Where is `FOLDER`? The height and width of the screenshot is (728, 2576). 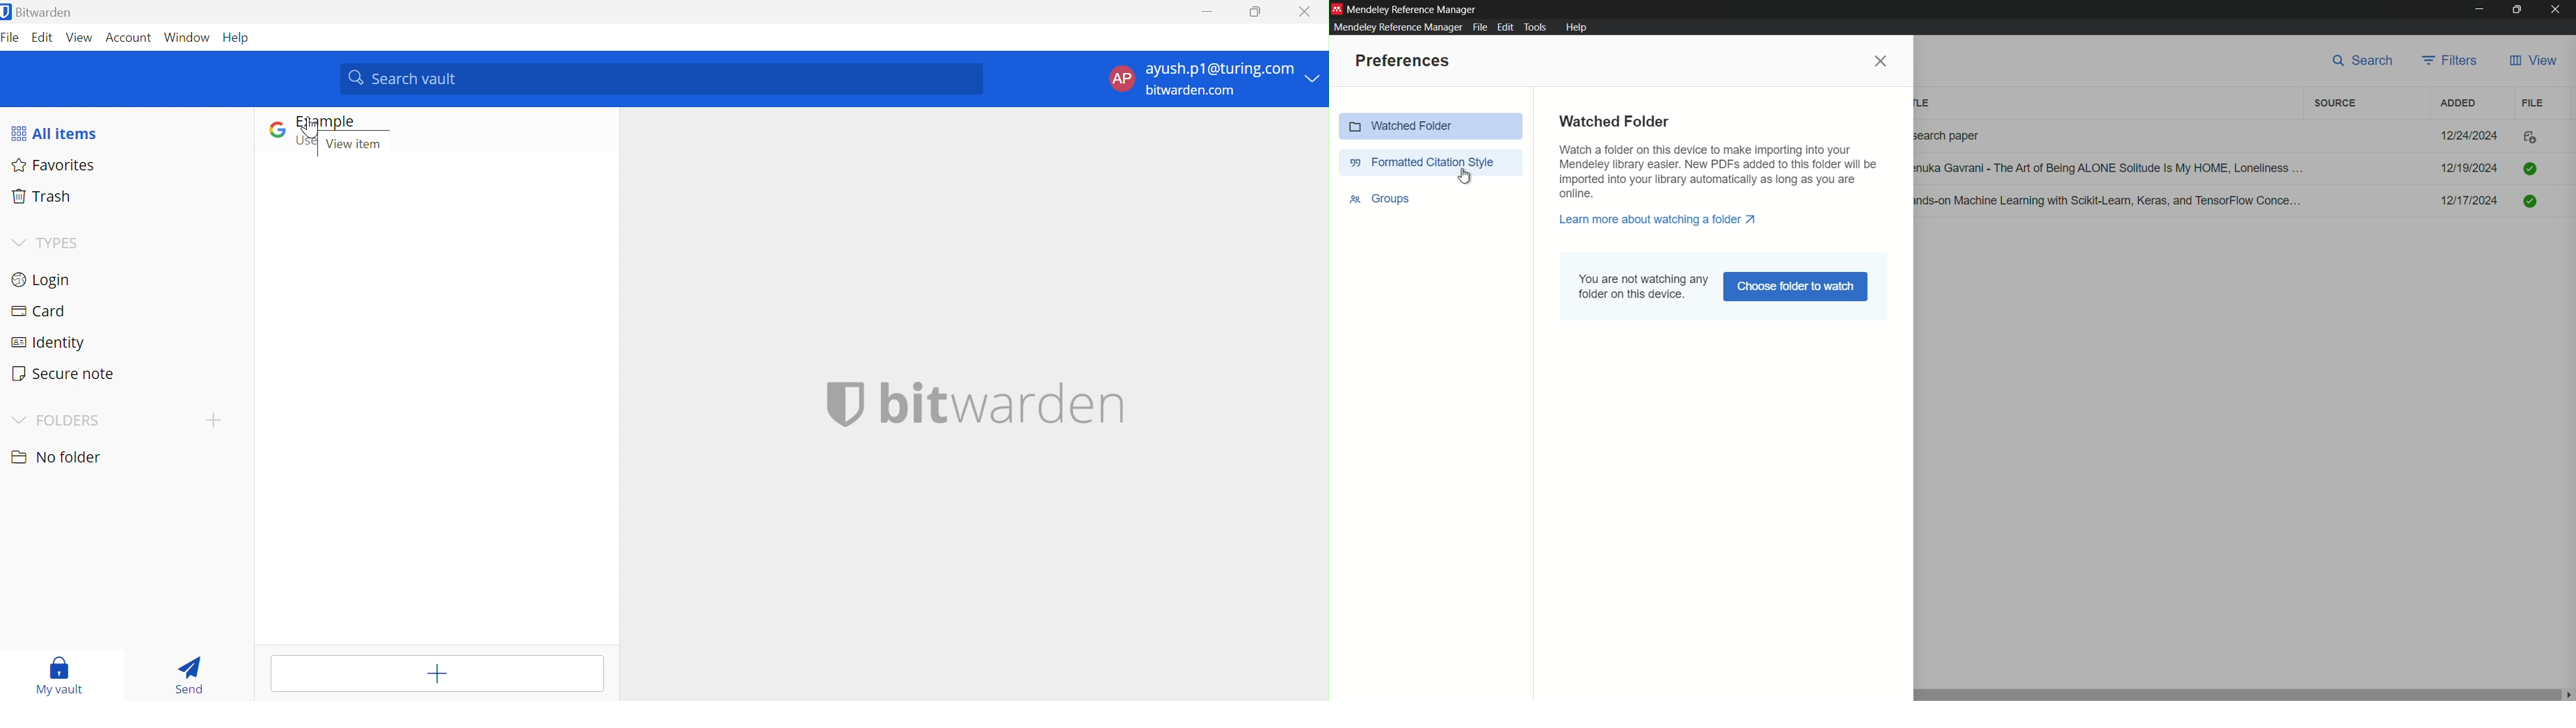 FOLDER is located at coordinates (69, 419).